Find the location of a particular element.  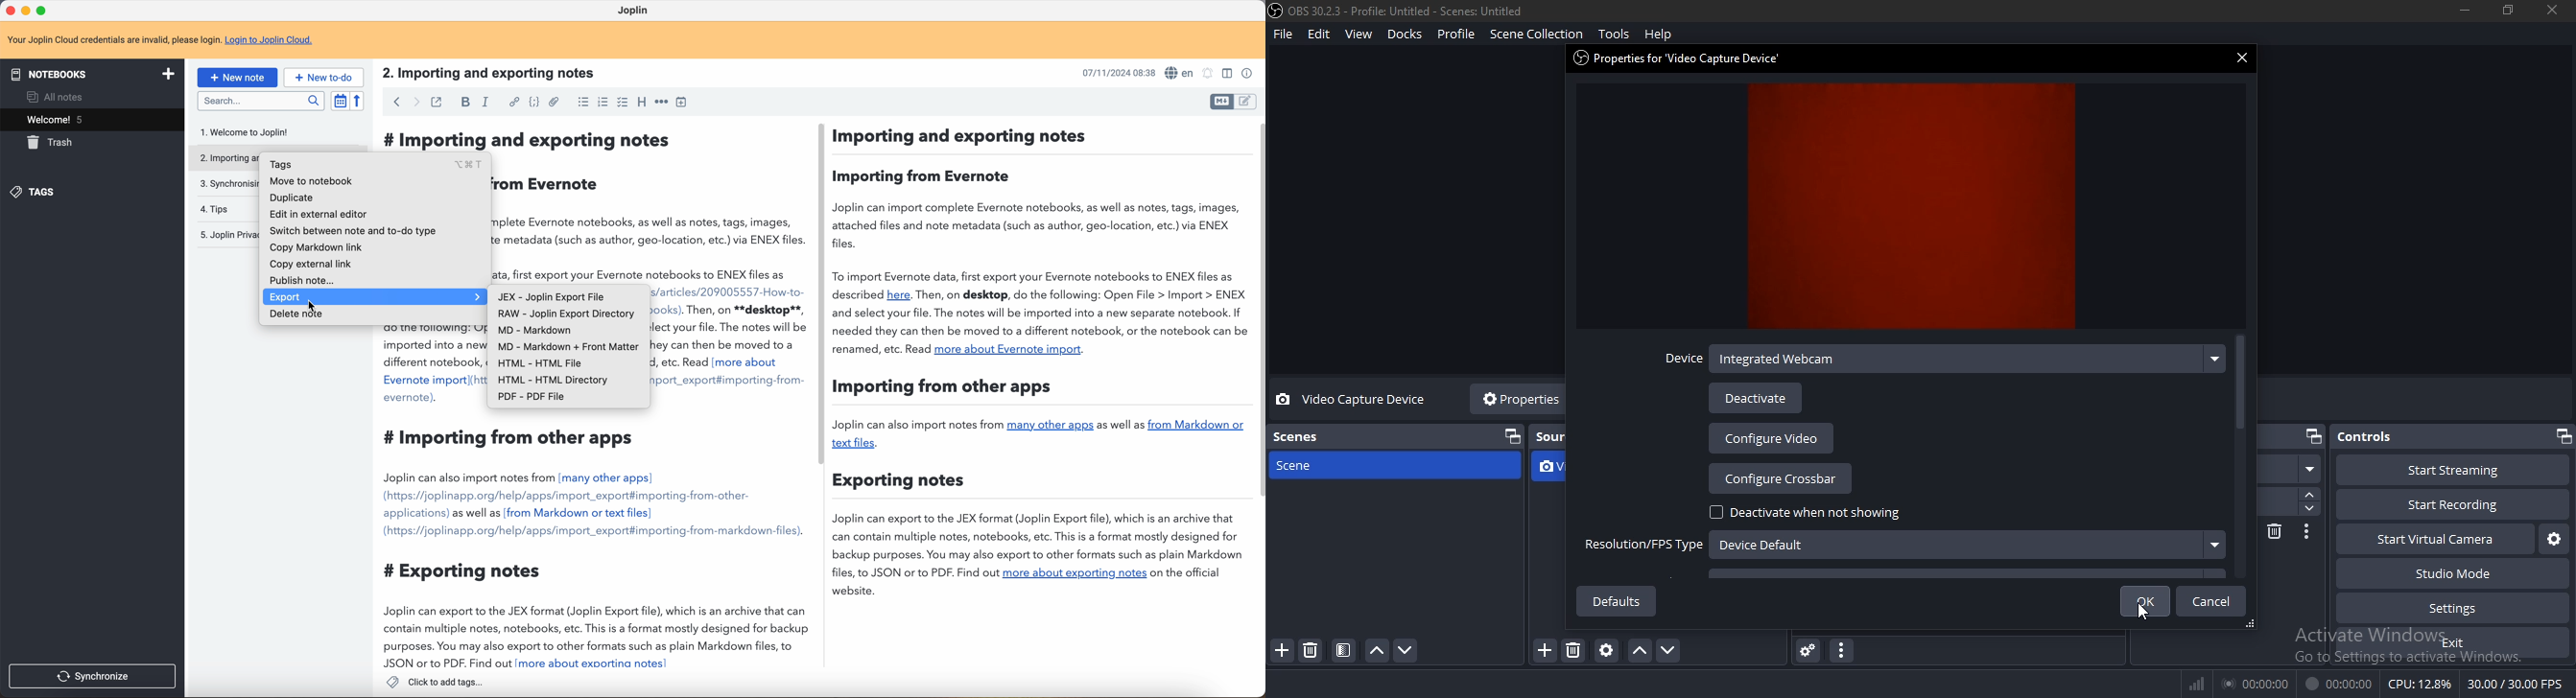

MD - Markdown + front matter is located at coordinates (568, 347).